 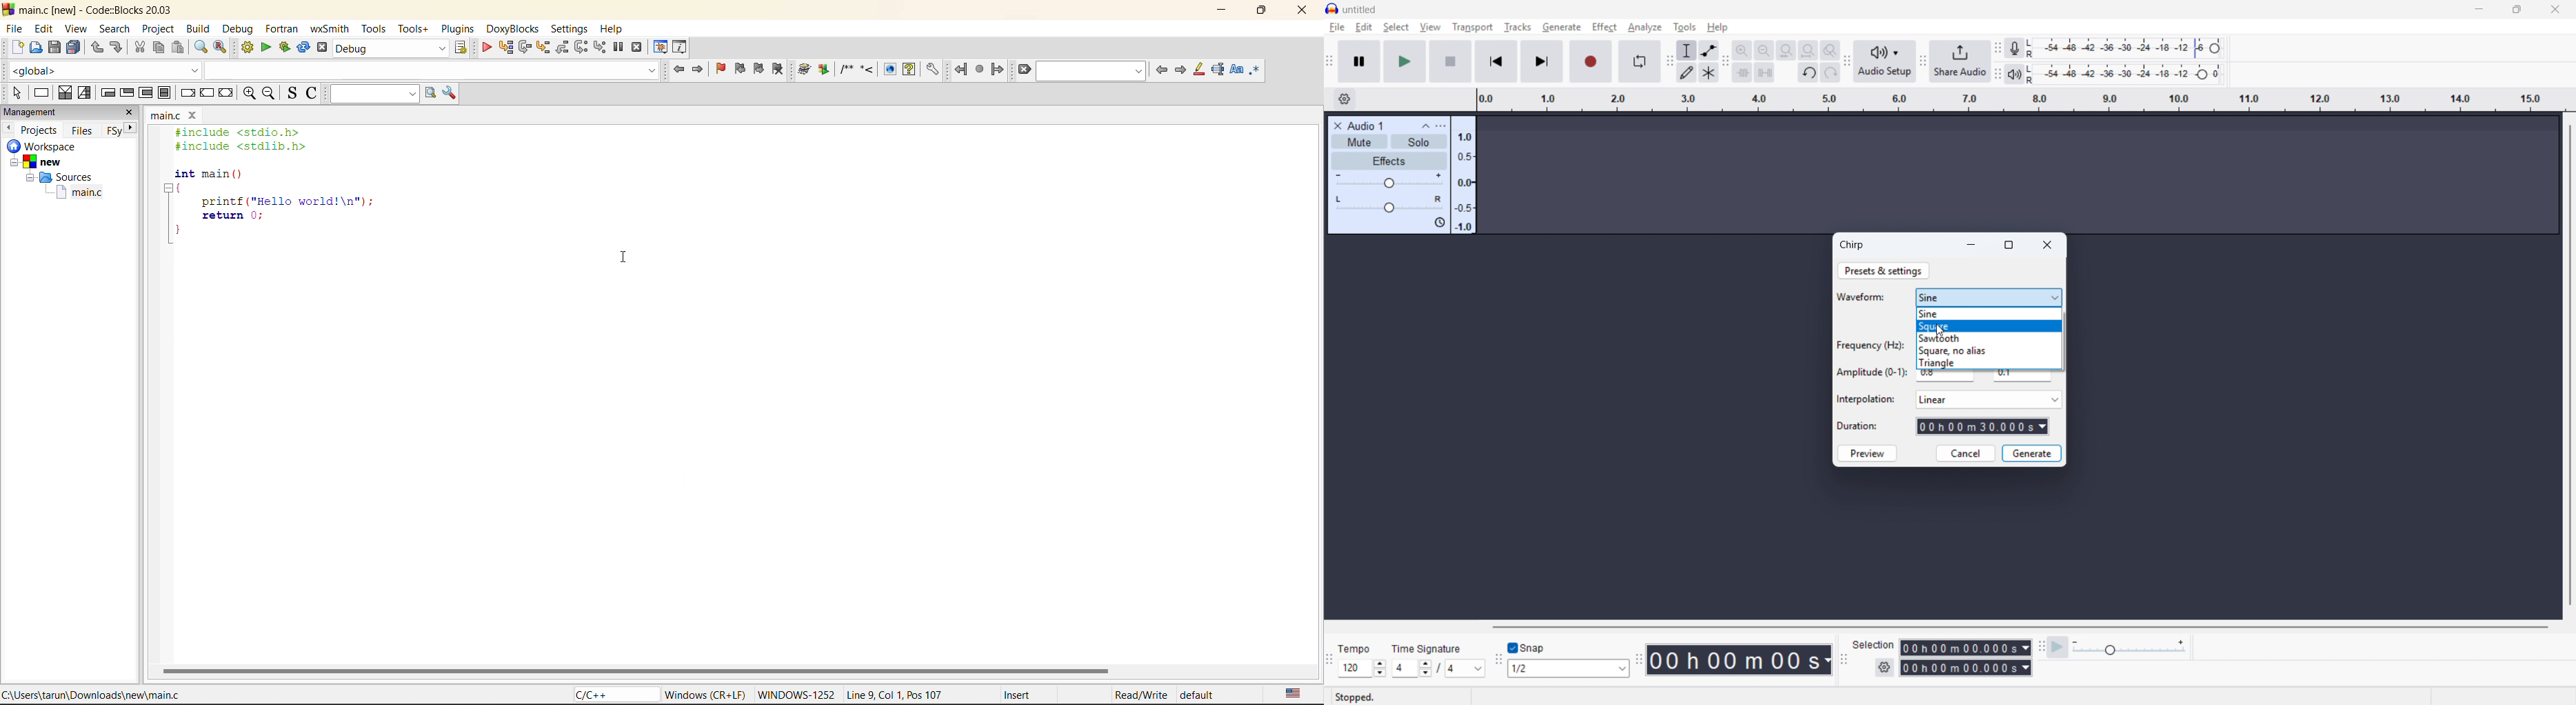 What do you see at coordinates (2554, 9) in the screenshot?
I see `Close ` at bounding box center [2554, 9].